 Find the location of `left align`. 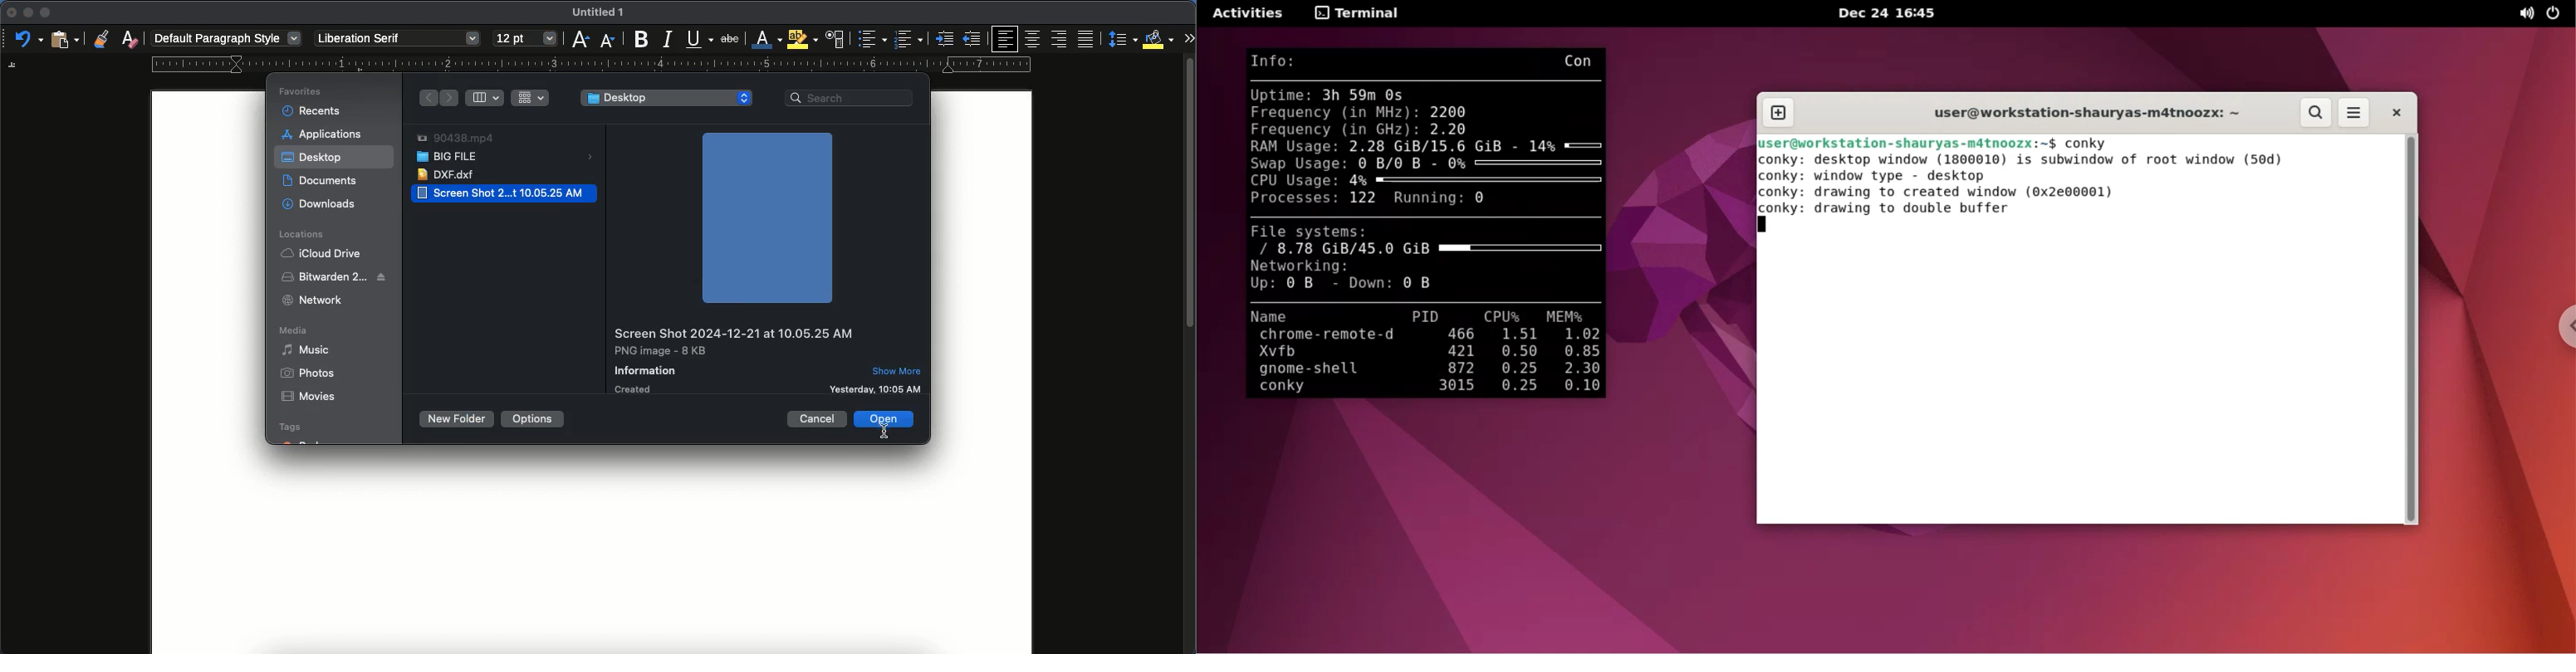

left align is located at coordinates (1006, 38).